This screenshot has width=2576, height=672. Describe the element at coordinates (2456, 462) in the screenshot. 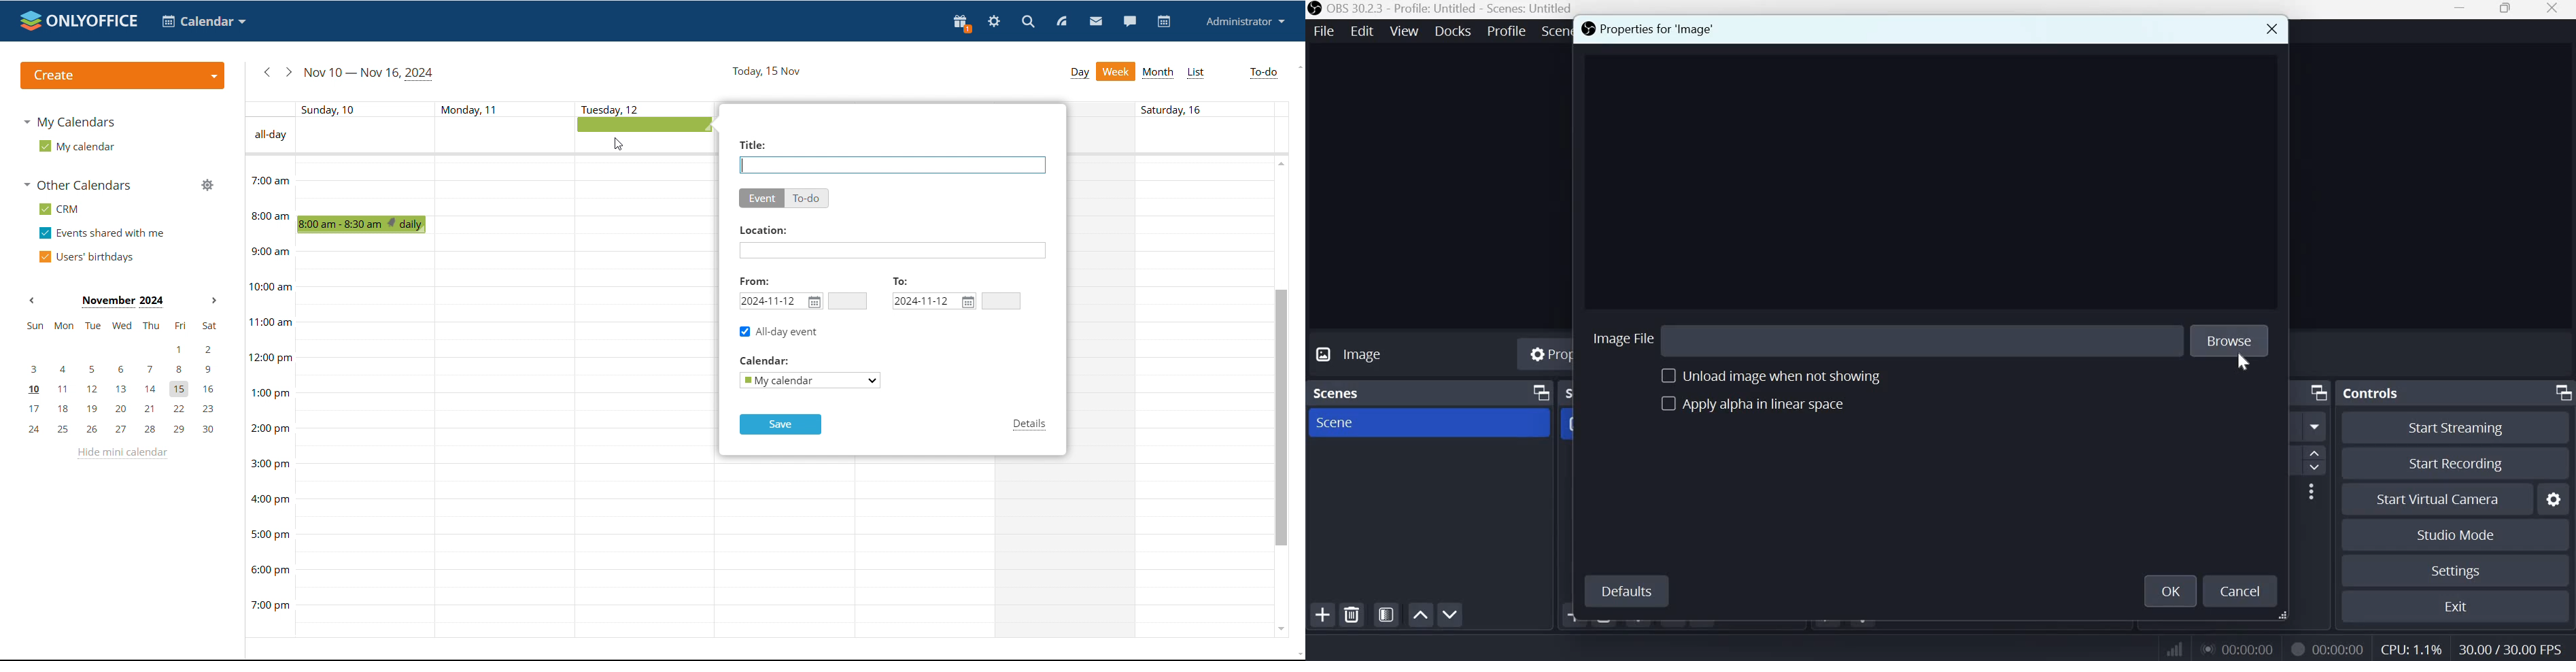

I see `Start recording` at that location.